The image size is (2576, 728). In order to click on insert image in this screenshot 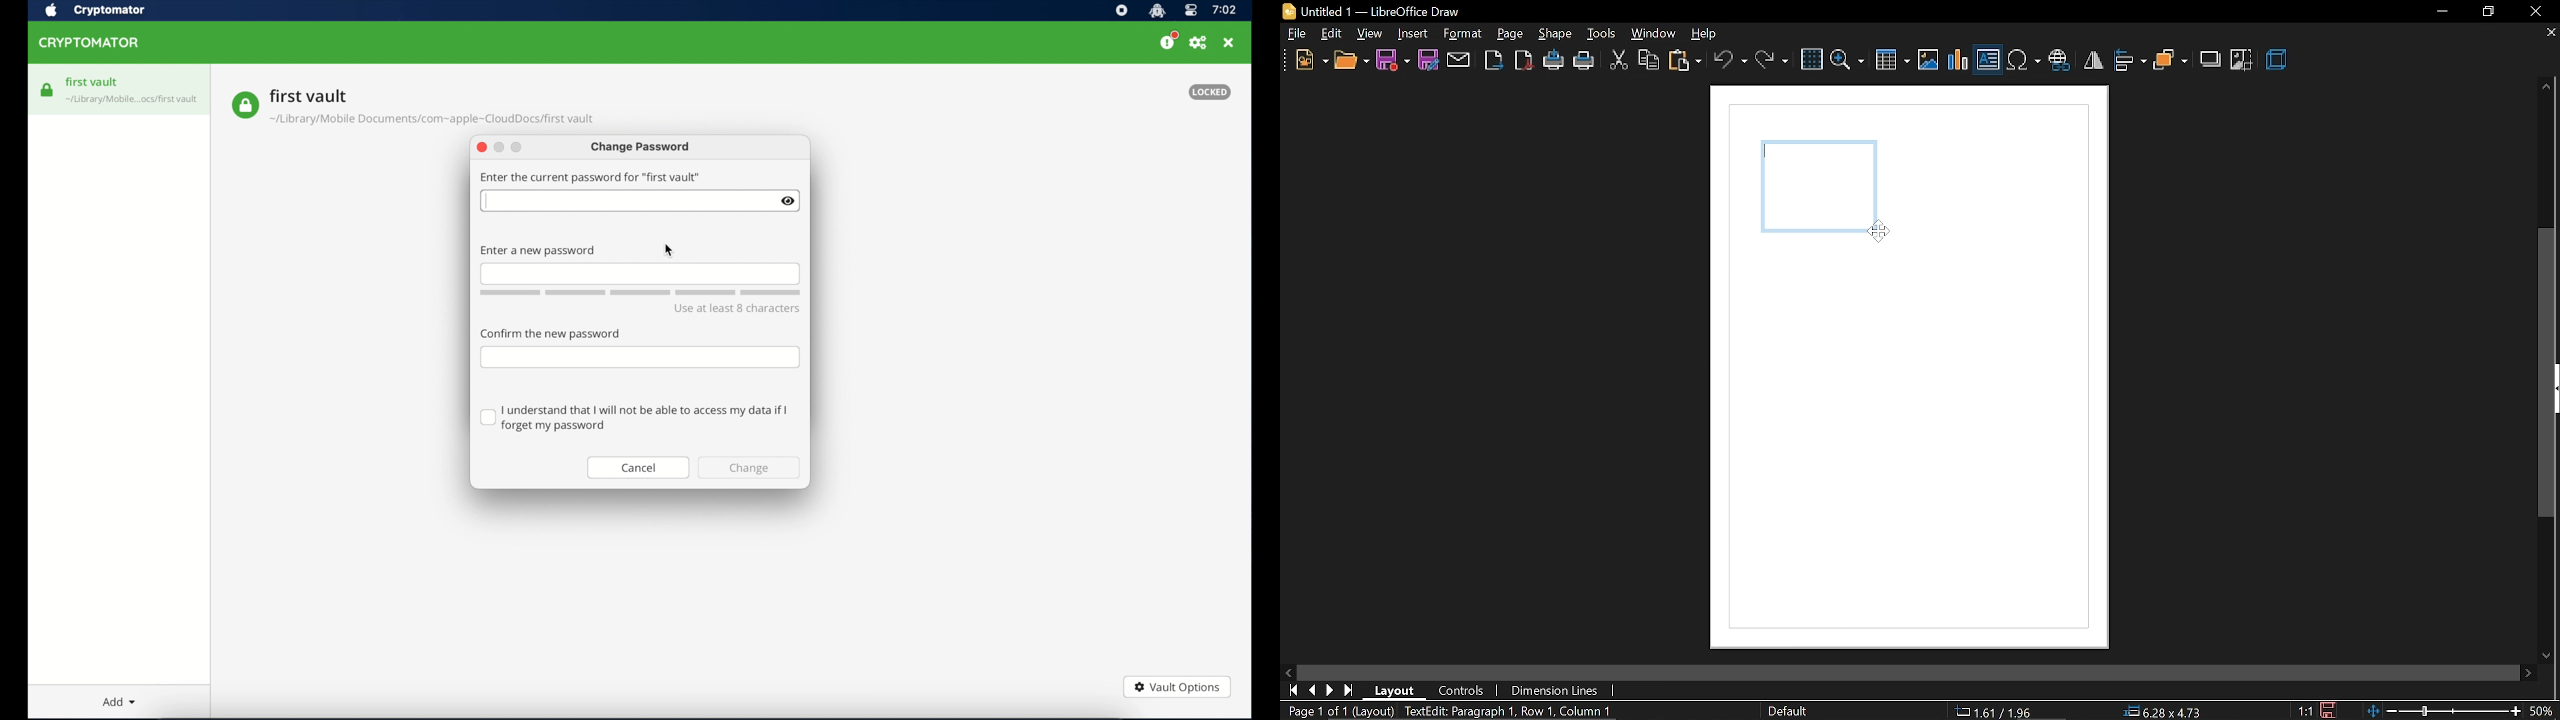, I will do `click(1928, 61)`.